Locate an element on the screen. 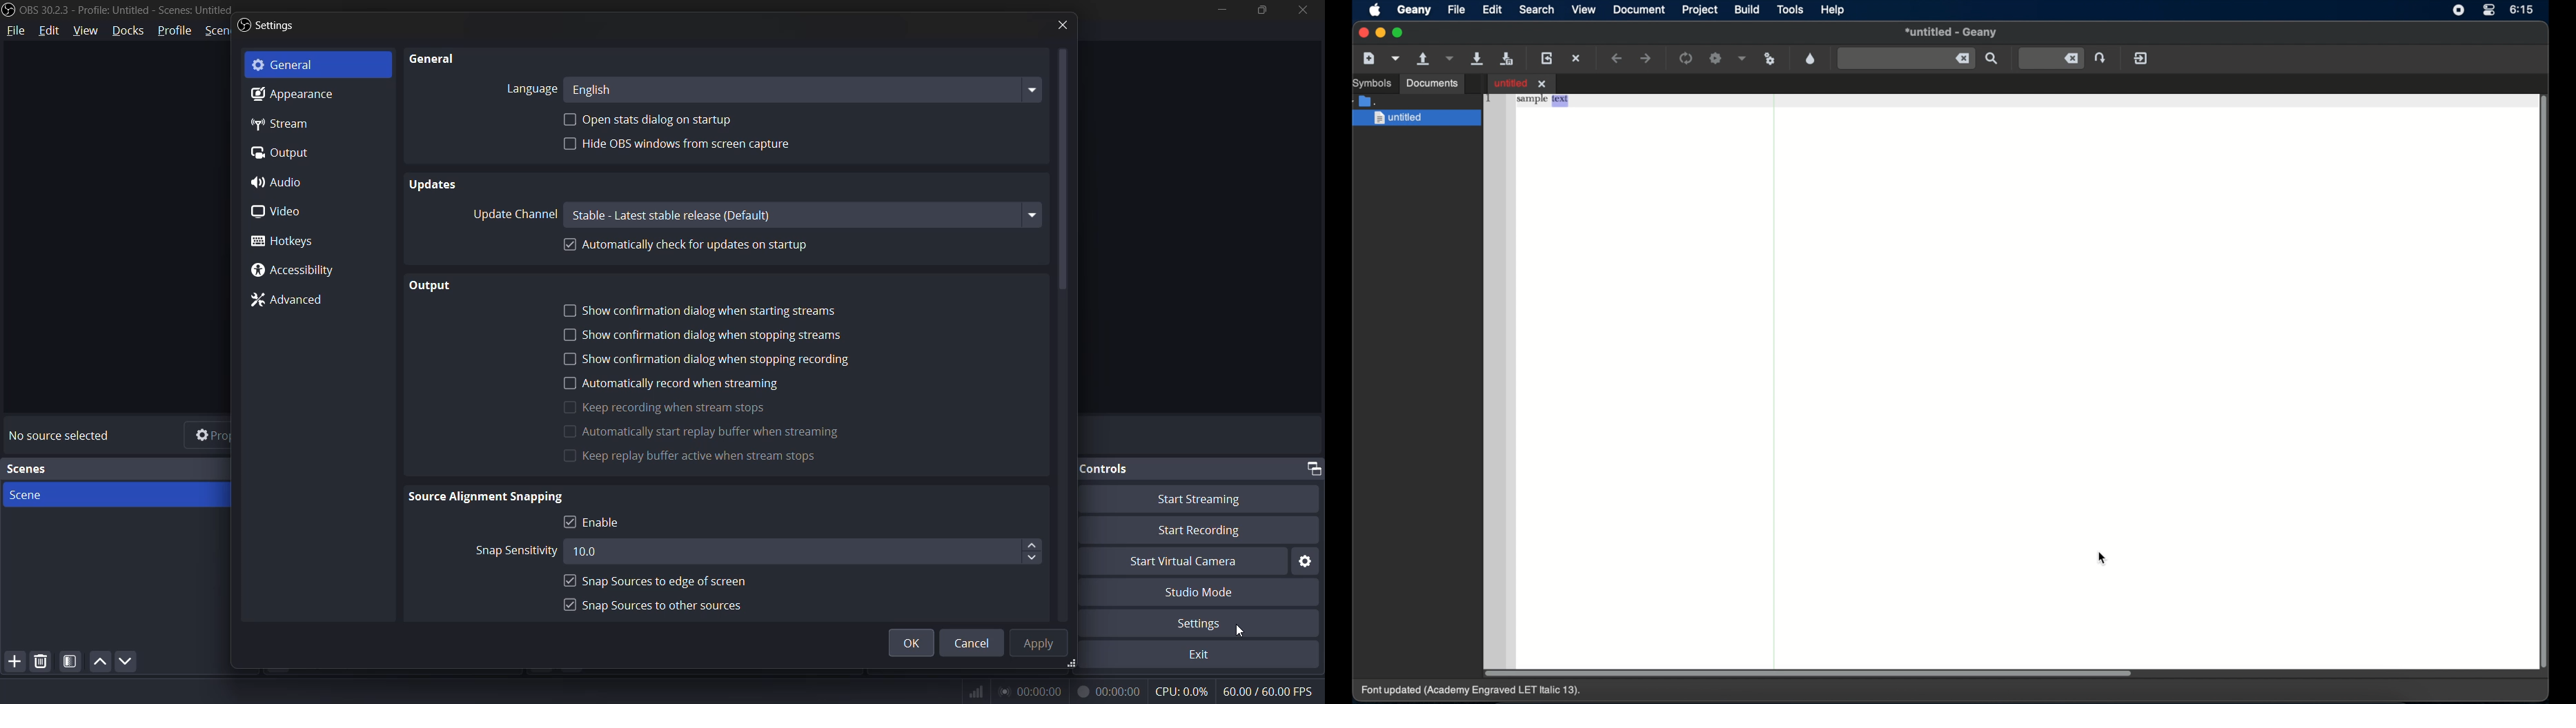 The height and width of the screenshot is (728, 2576). checkbox is located at coordinates (570, 521).